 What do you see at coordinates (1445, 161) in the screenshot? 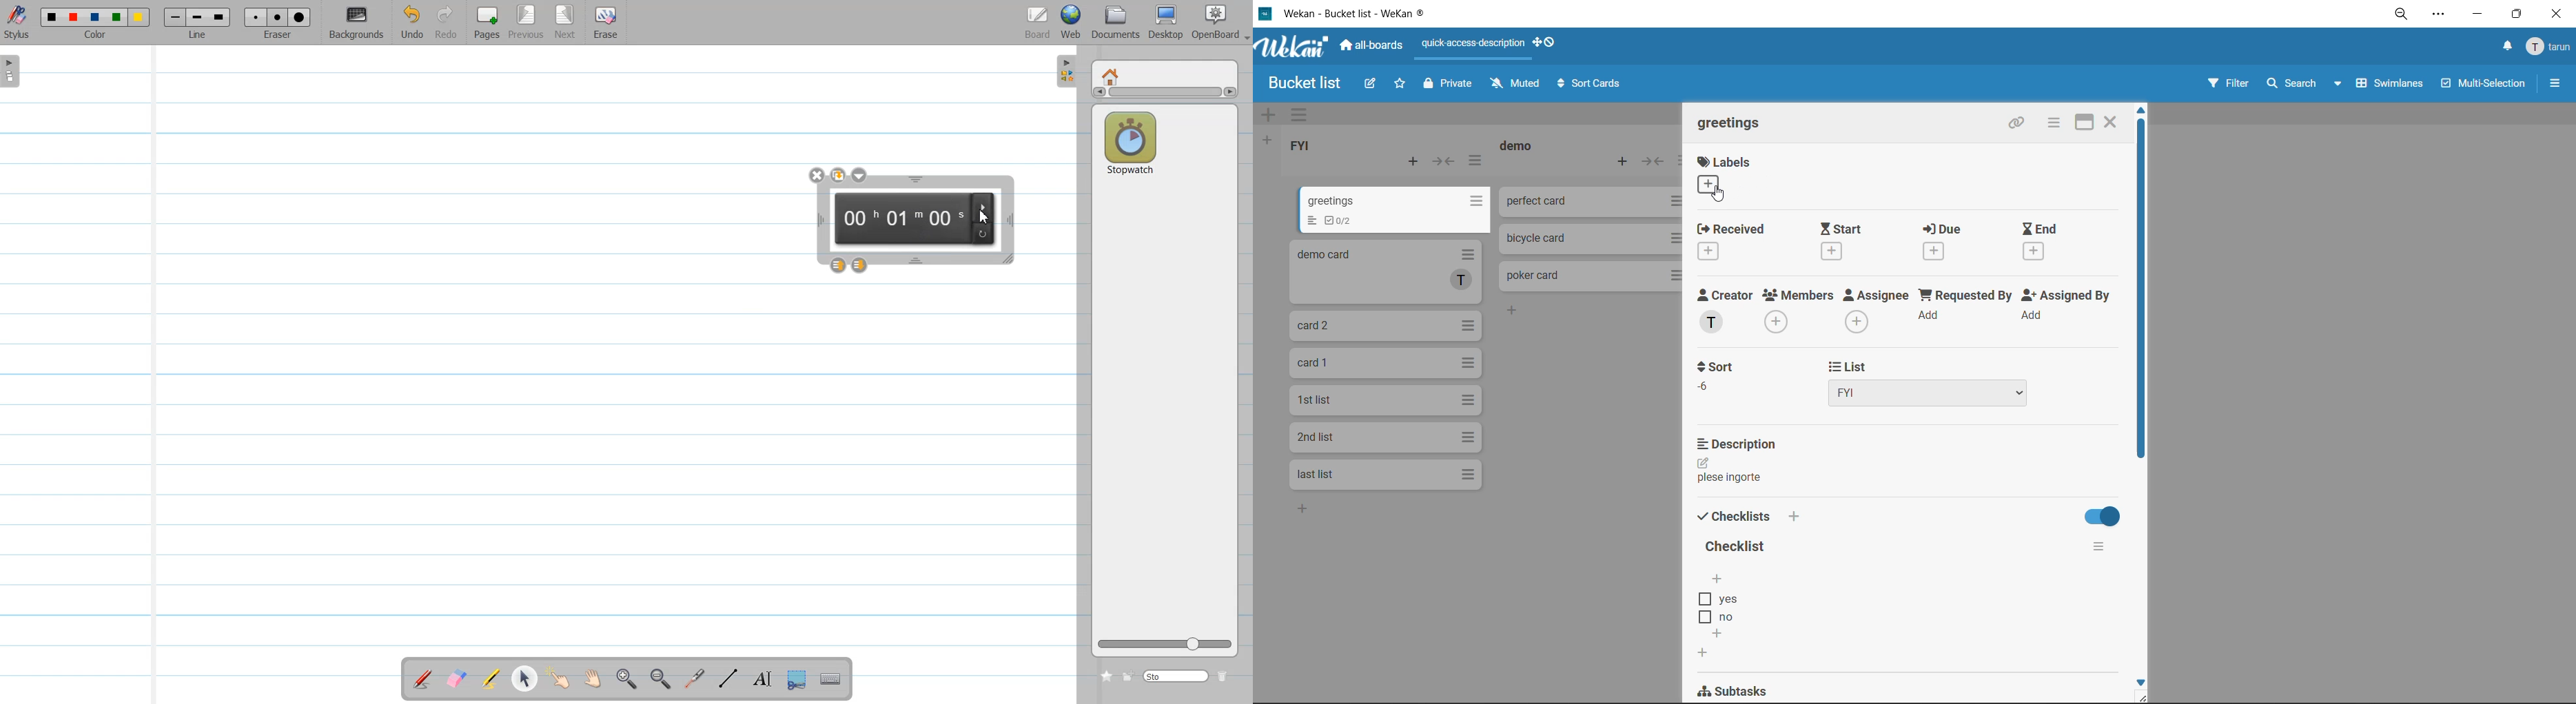
I see `collapse` at bounding box center [1445, 161].